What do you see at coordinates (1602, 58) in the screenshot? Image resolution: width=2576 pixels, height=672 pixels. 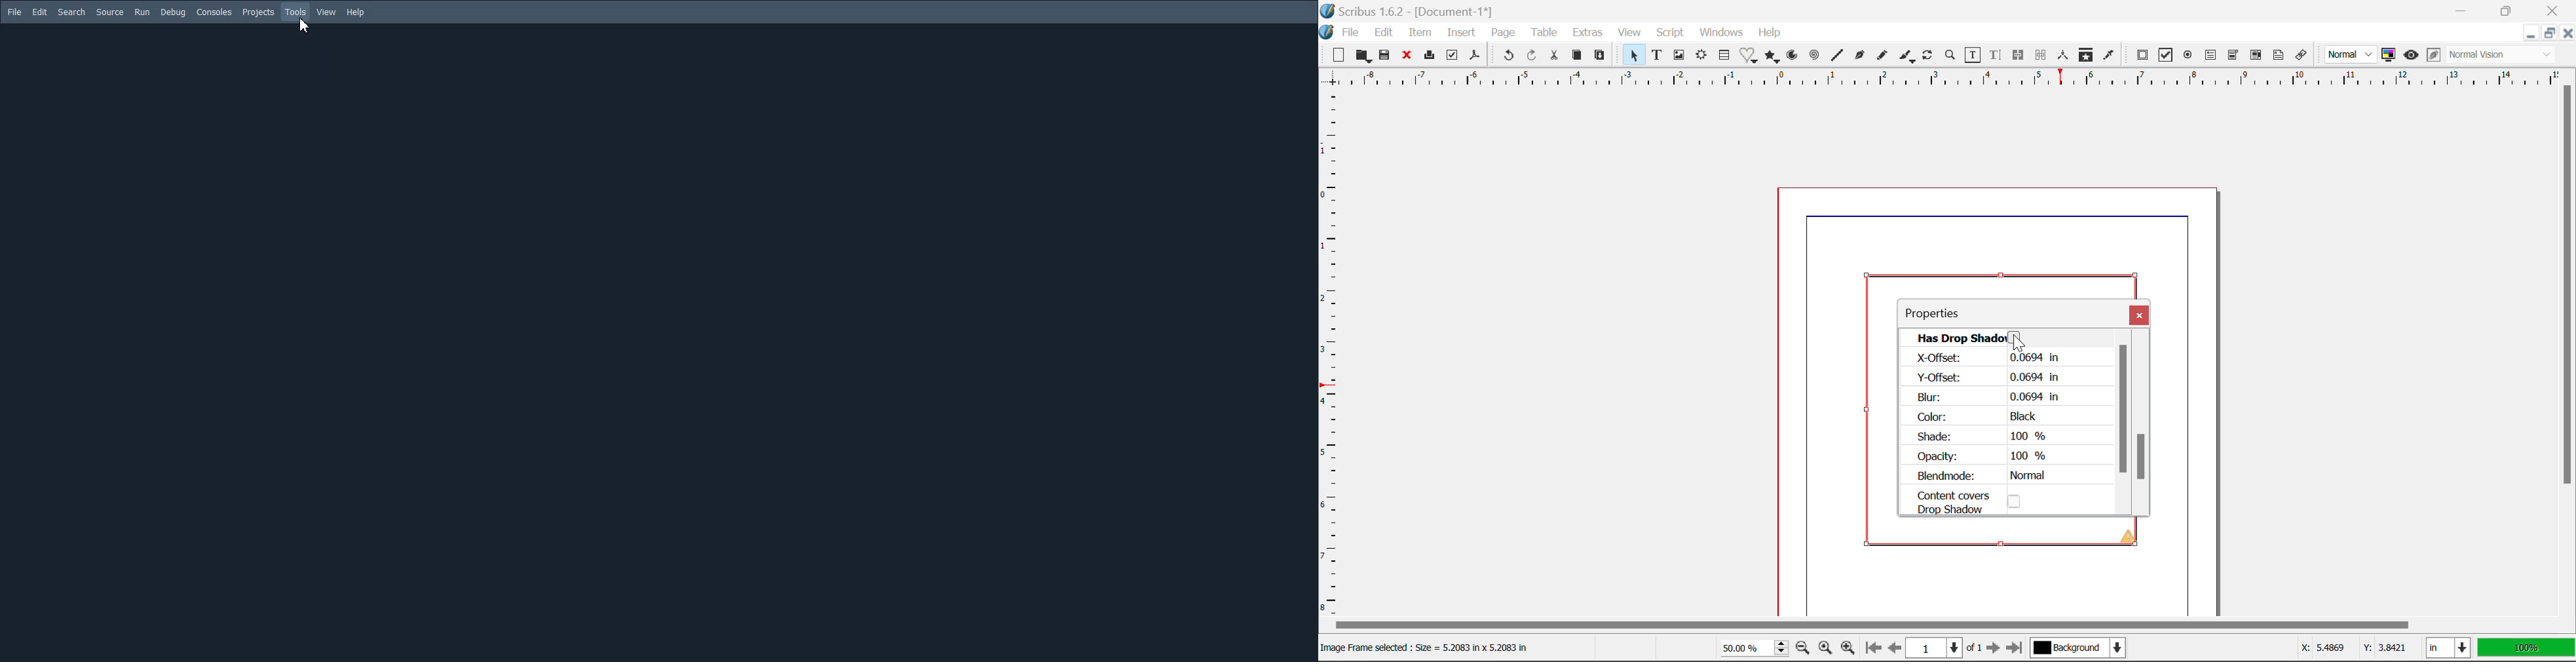 I see `Paste` at bounding box center [1602, 58].